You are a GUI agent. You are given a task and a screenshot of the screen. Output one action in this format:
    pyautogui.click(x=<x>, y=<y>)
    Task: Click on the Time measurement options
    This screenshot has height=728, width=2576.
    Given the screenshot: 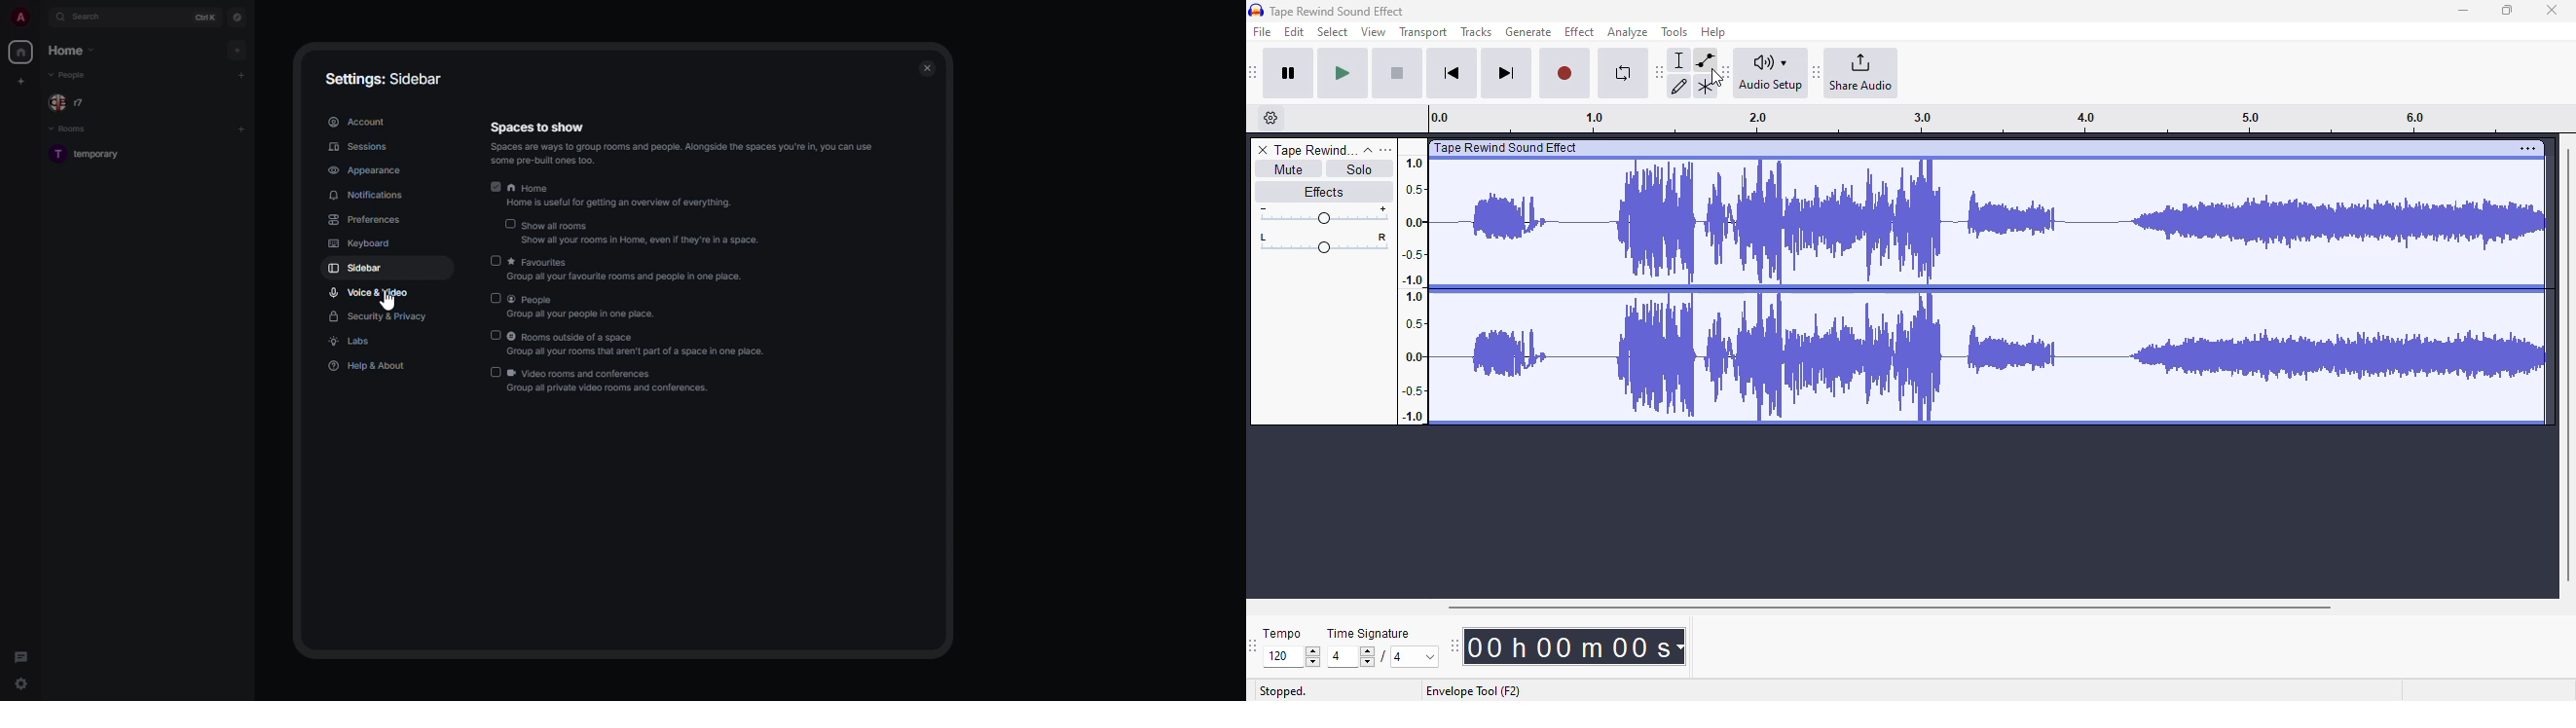 What is the action you would take?
    pyautogui.click(x=1679, y=646)
    